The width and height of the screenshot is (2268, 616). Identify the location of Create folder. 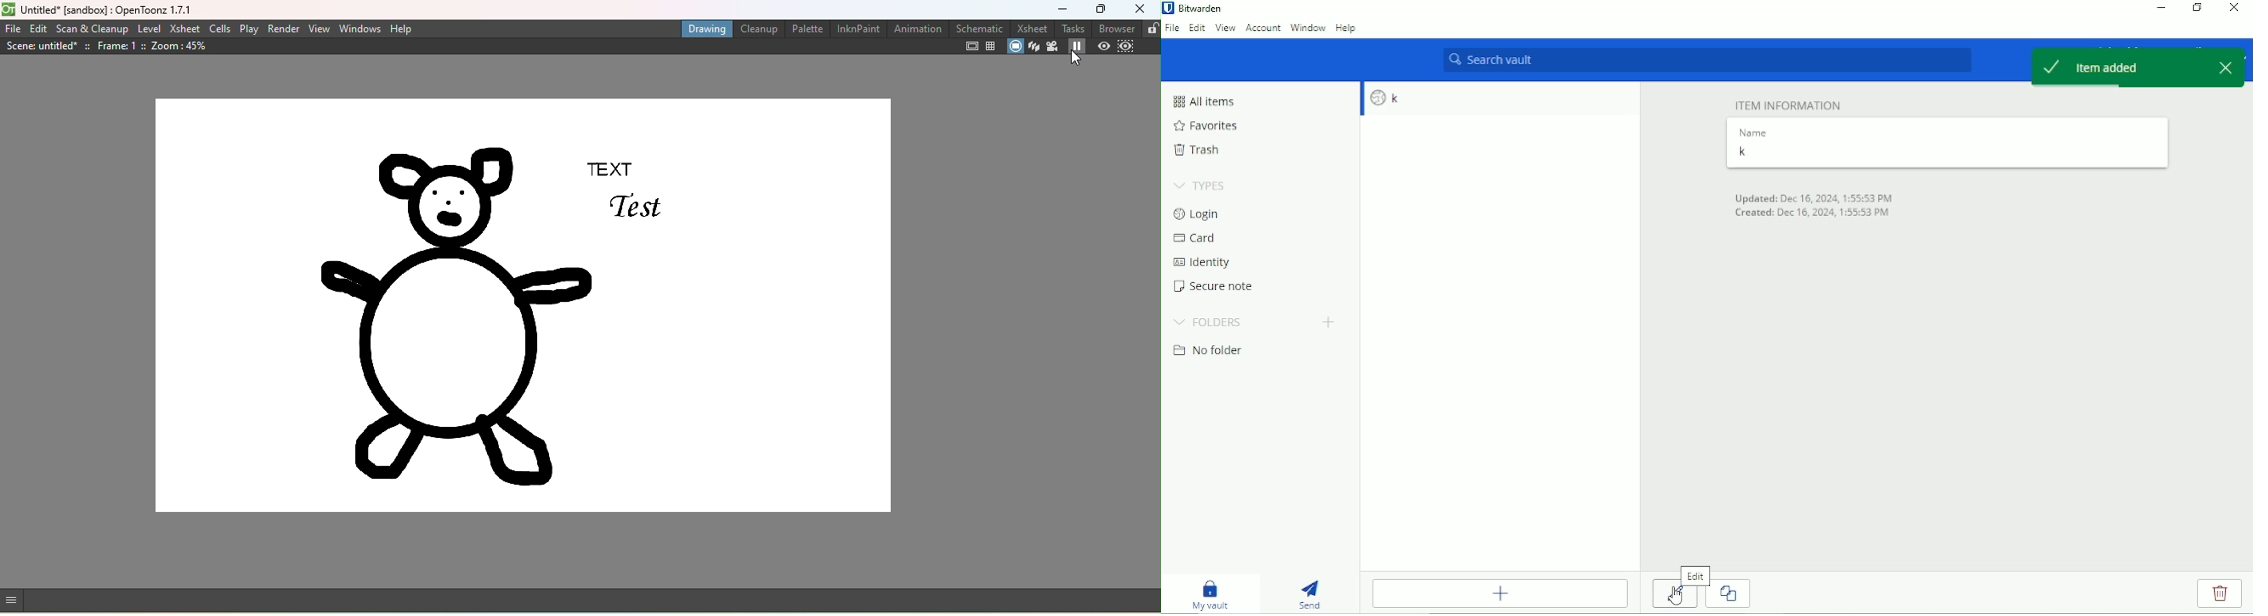
(1332, 323).